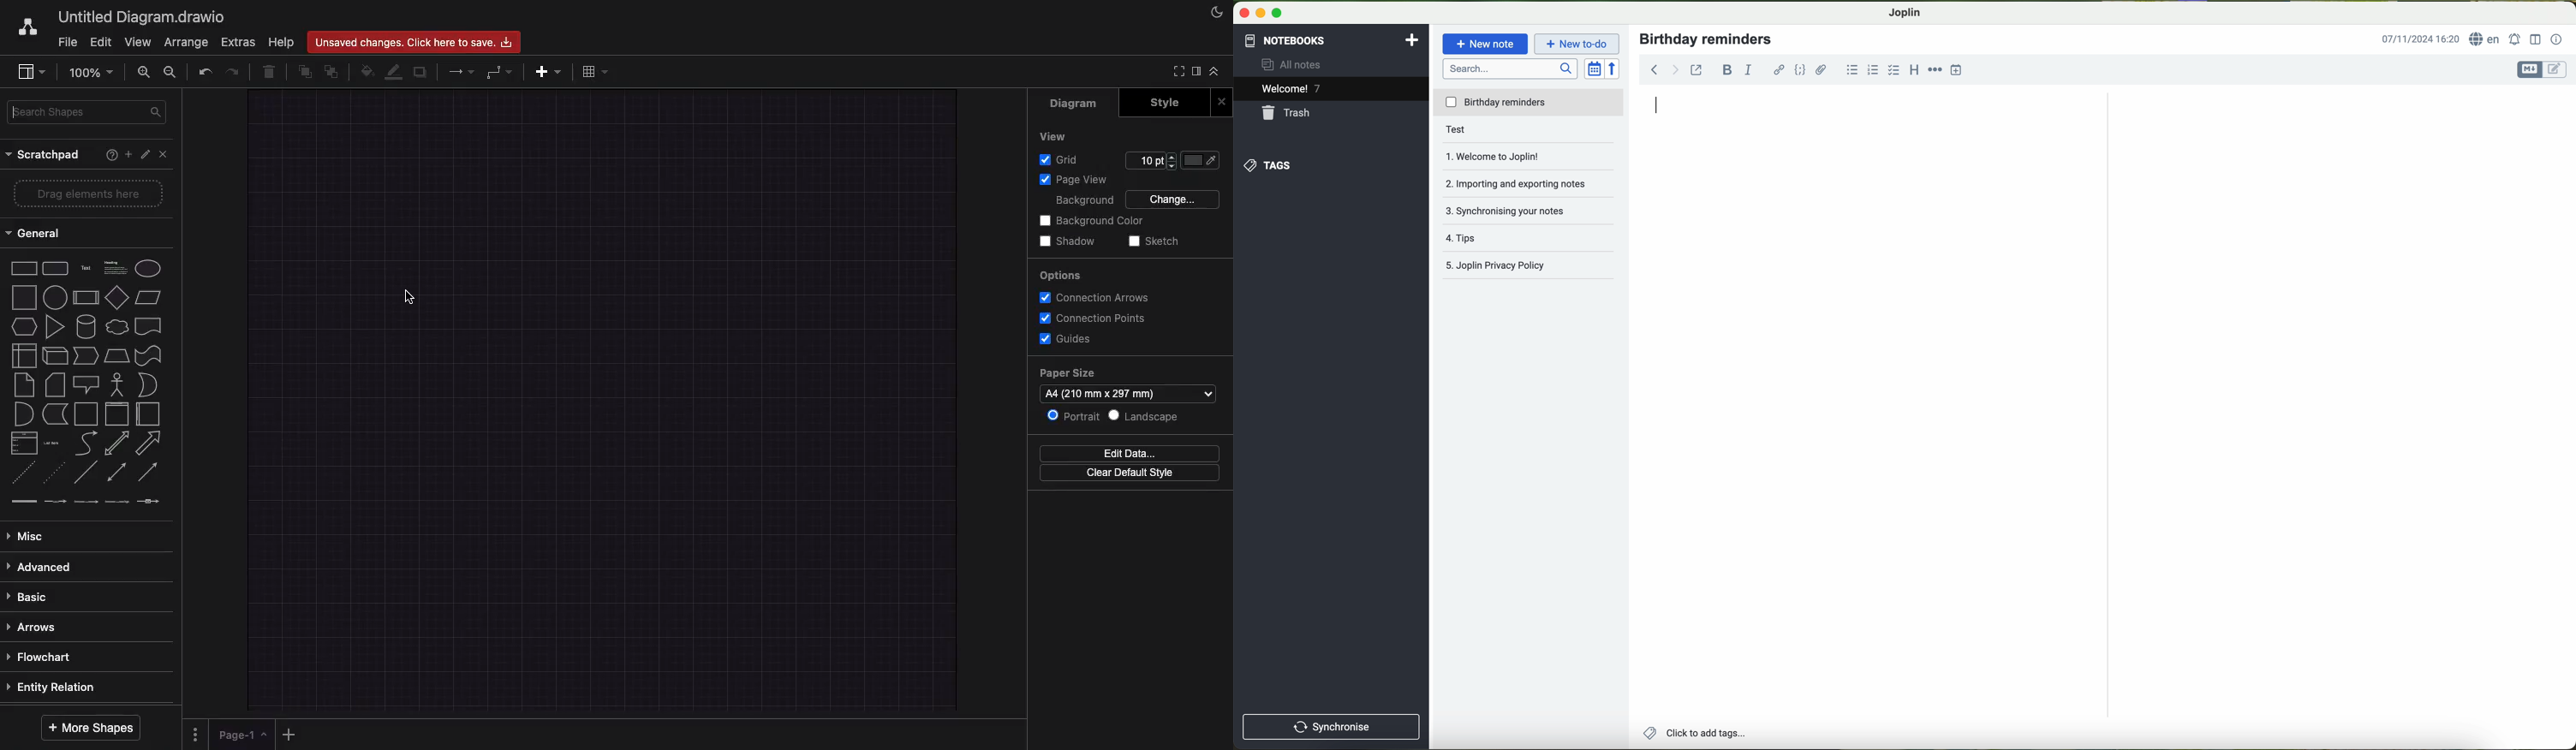  What do you see at coordinates (1801, 69) in the screenshot?
I see `code` at bounding box center [1801, 69].